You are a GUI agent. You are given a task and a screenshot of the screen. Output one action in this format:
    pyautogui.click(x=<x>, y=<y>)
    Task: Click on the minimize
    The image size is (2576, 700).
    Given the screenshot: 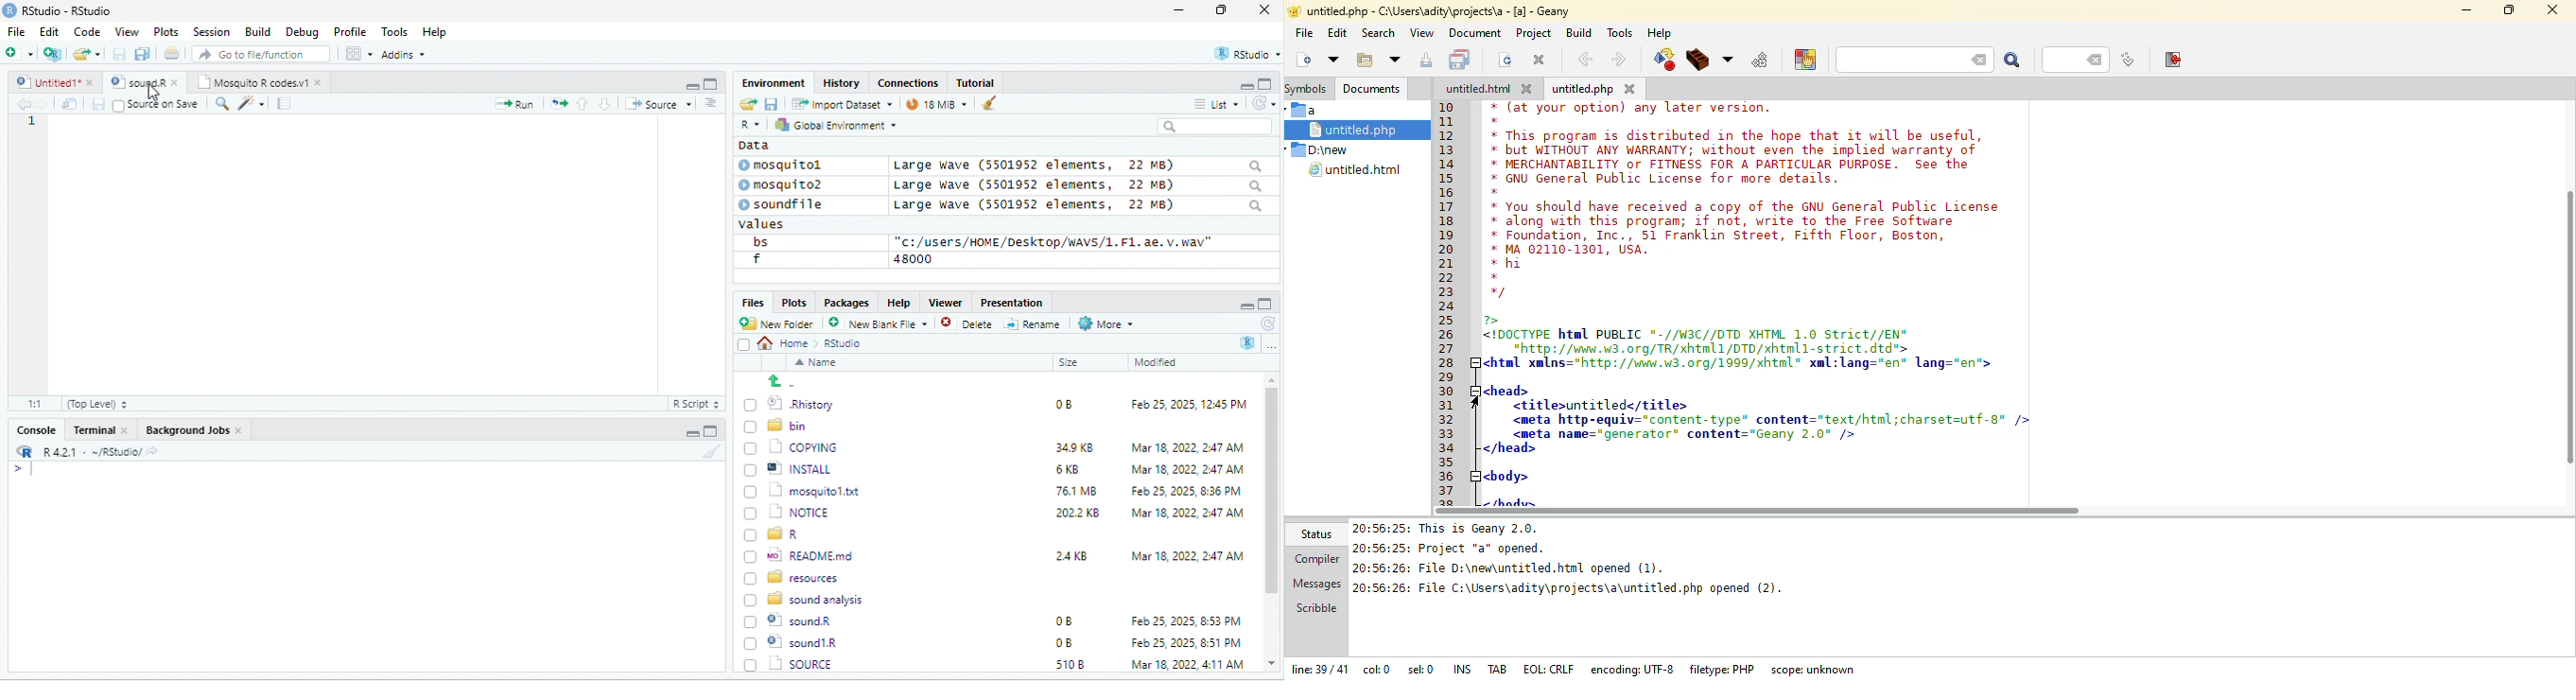 What is the action you would take?
    pyautogui.click(x=1239, y=85)
    